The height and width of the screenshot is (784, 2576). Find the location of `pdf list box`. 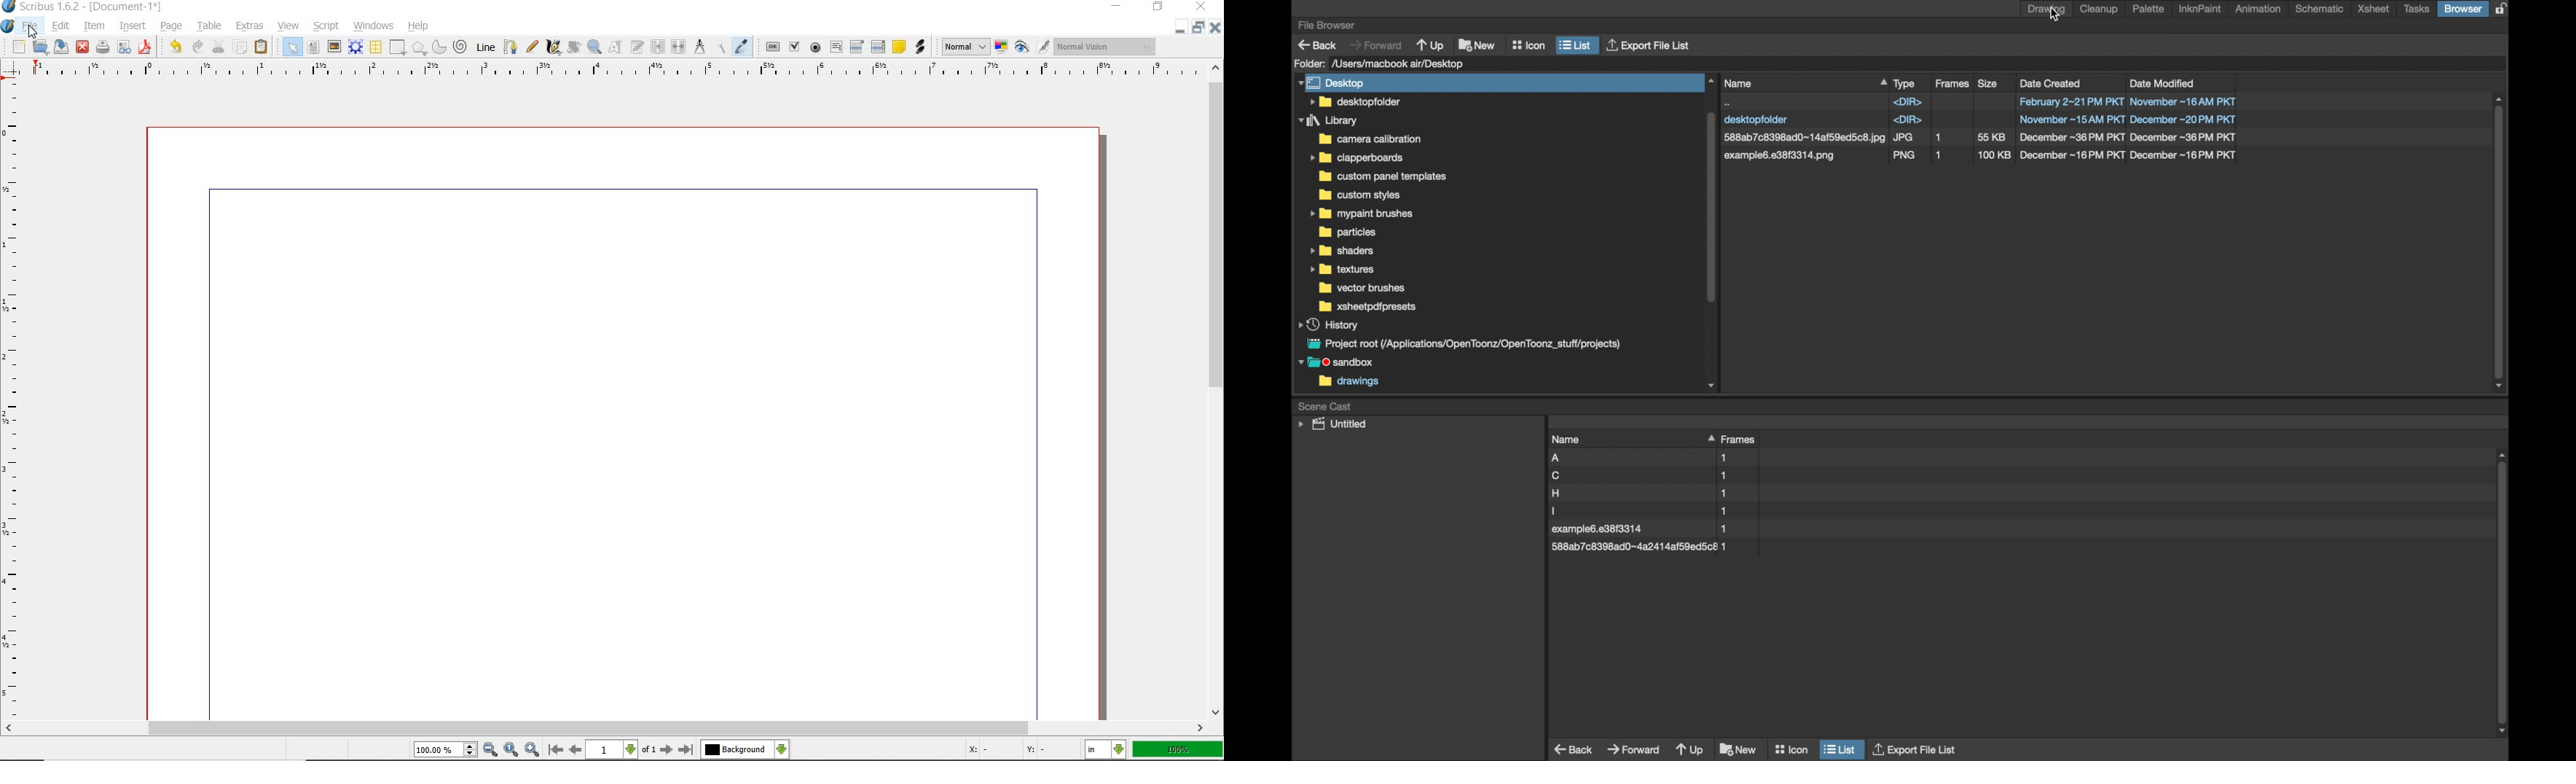

pdf list box is located at coordinates (877, 47).